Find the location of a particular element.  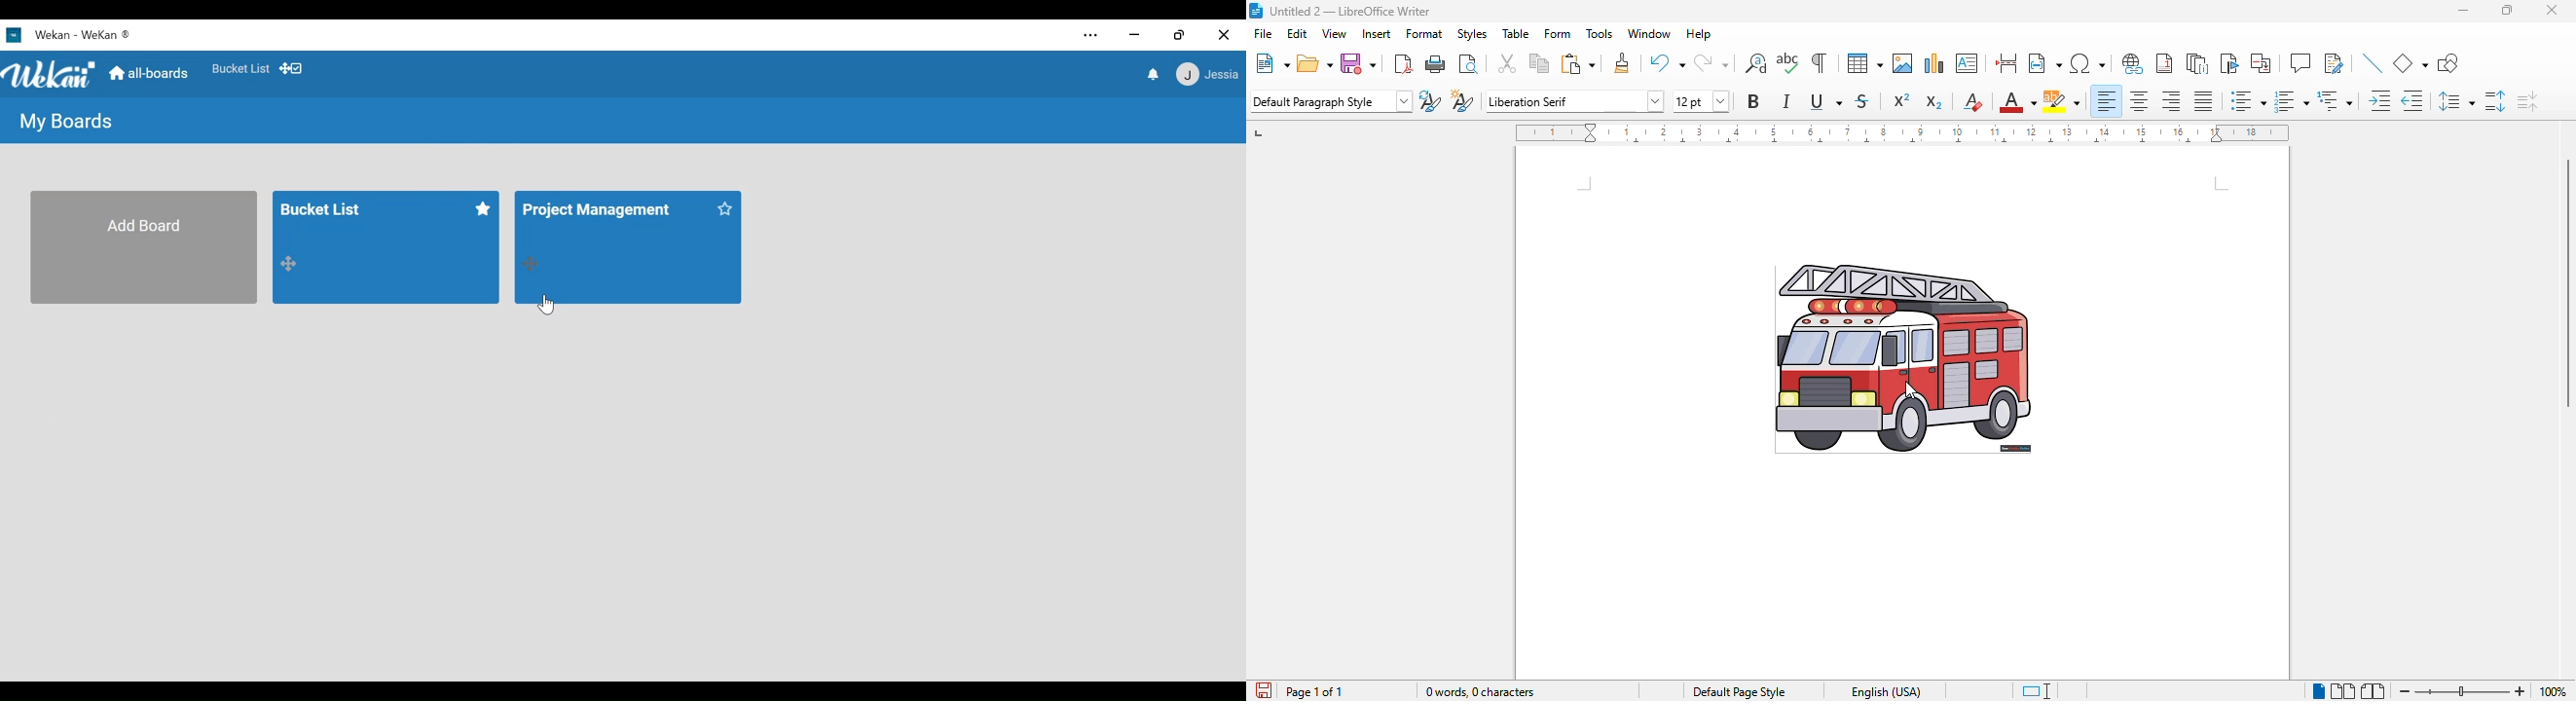

cut is located at coordinates (1506, 61).